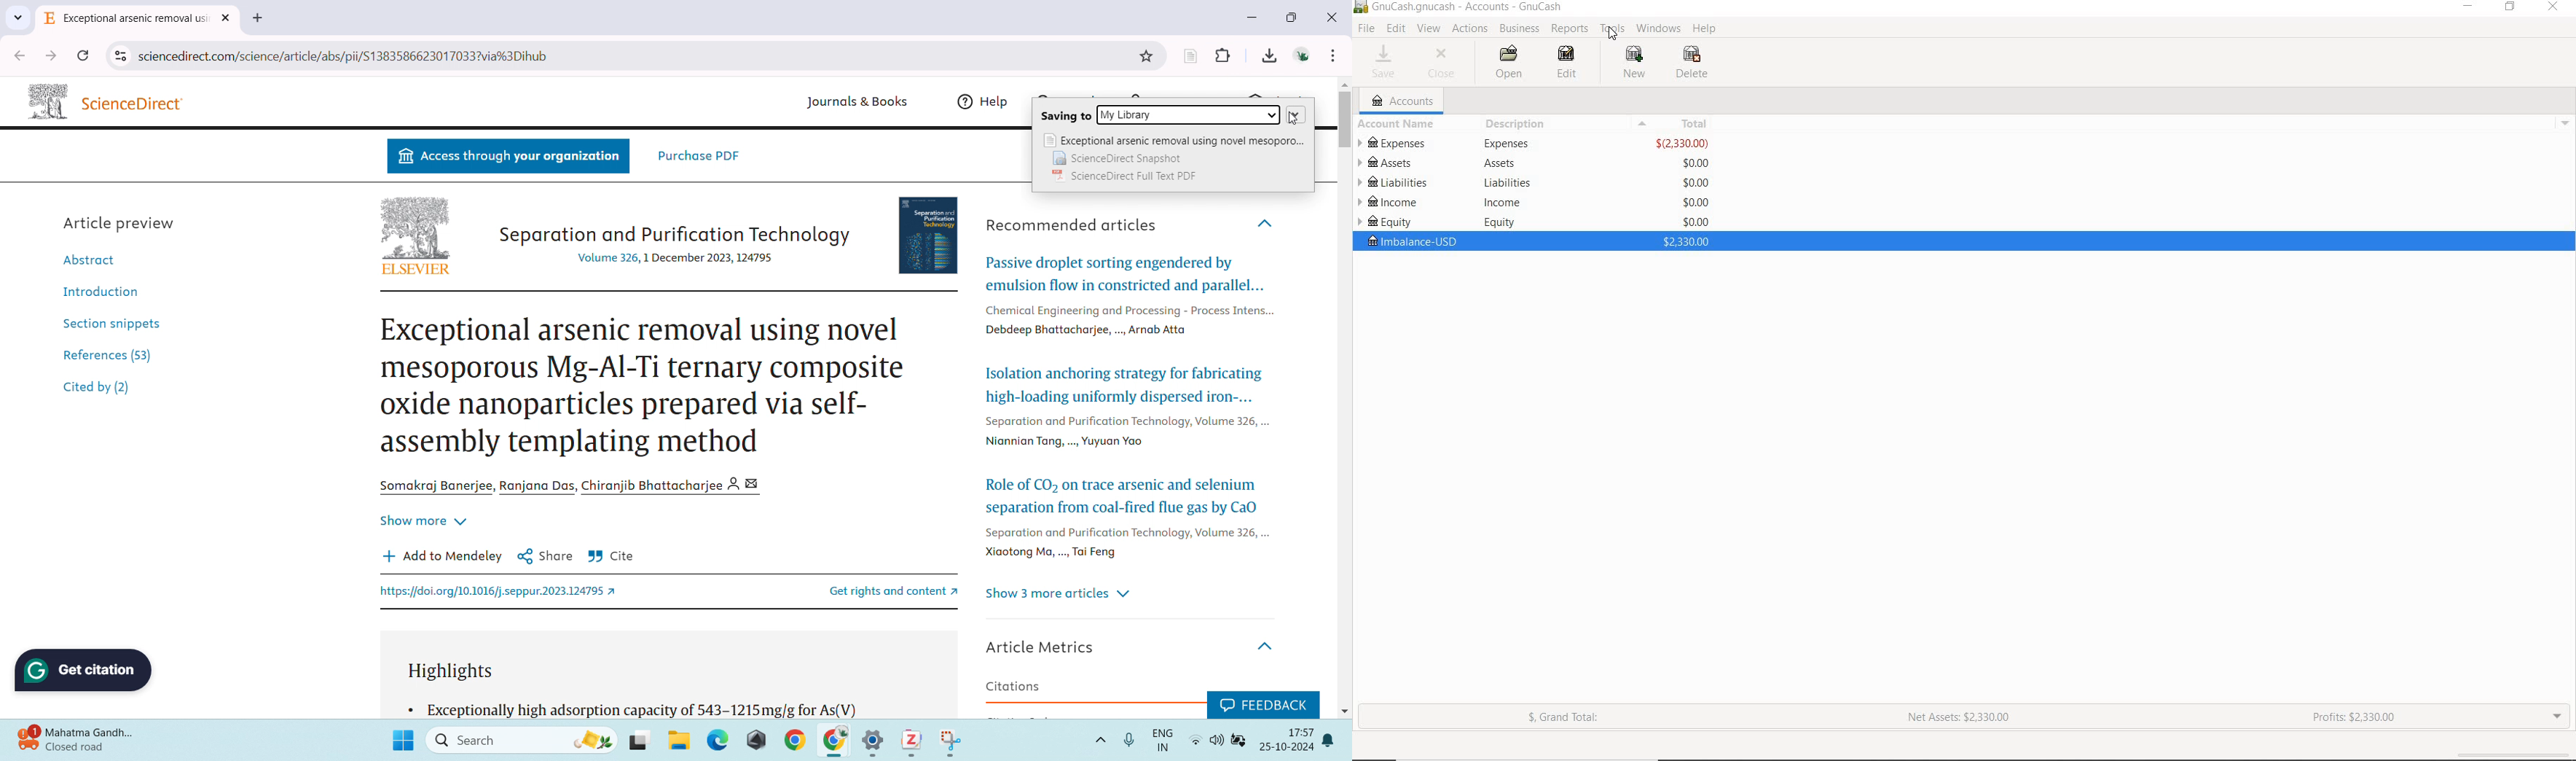 Image resolution: width=2576 pixels, height=784 pixels. What do you see at coordinates (1294, 119) in the screenshot?
I see `Cursor` at bounding box center [1294, 119].